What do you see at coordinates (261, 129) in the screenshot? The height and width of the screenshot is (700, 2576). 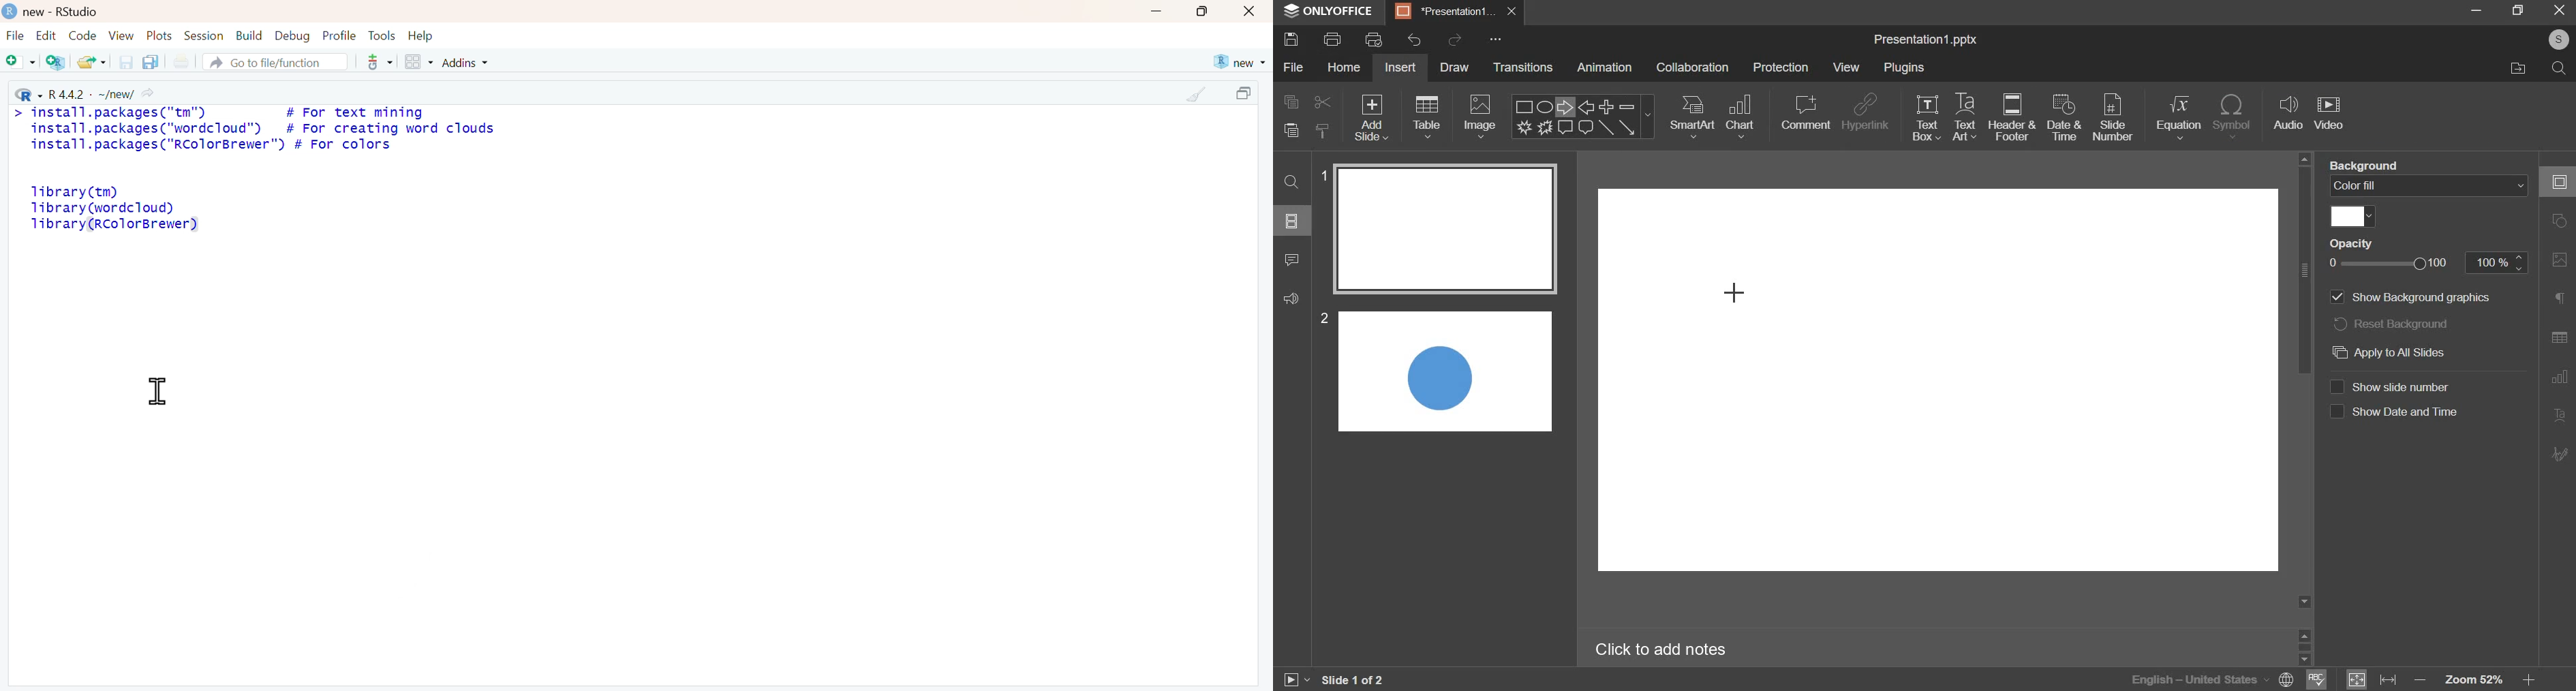 I see `install.packages("wordcloud") # For creating word clouds` at bounding box center [261, 129].